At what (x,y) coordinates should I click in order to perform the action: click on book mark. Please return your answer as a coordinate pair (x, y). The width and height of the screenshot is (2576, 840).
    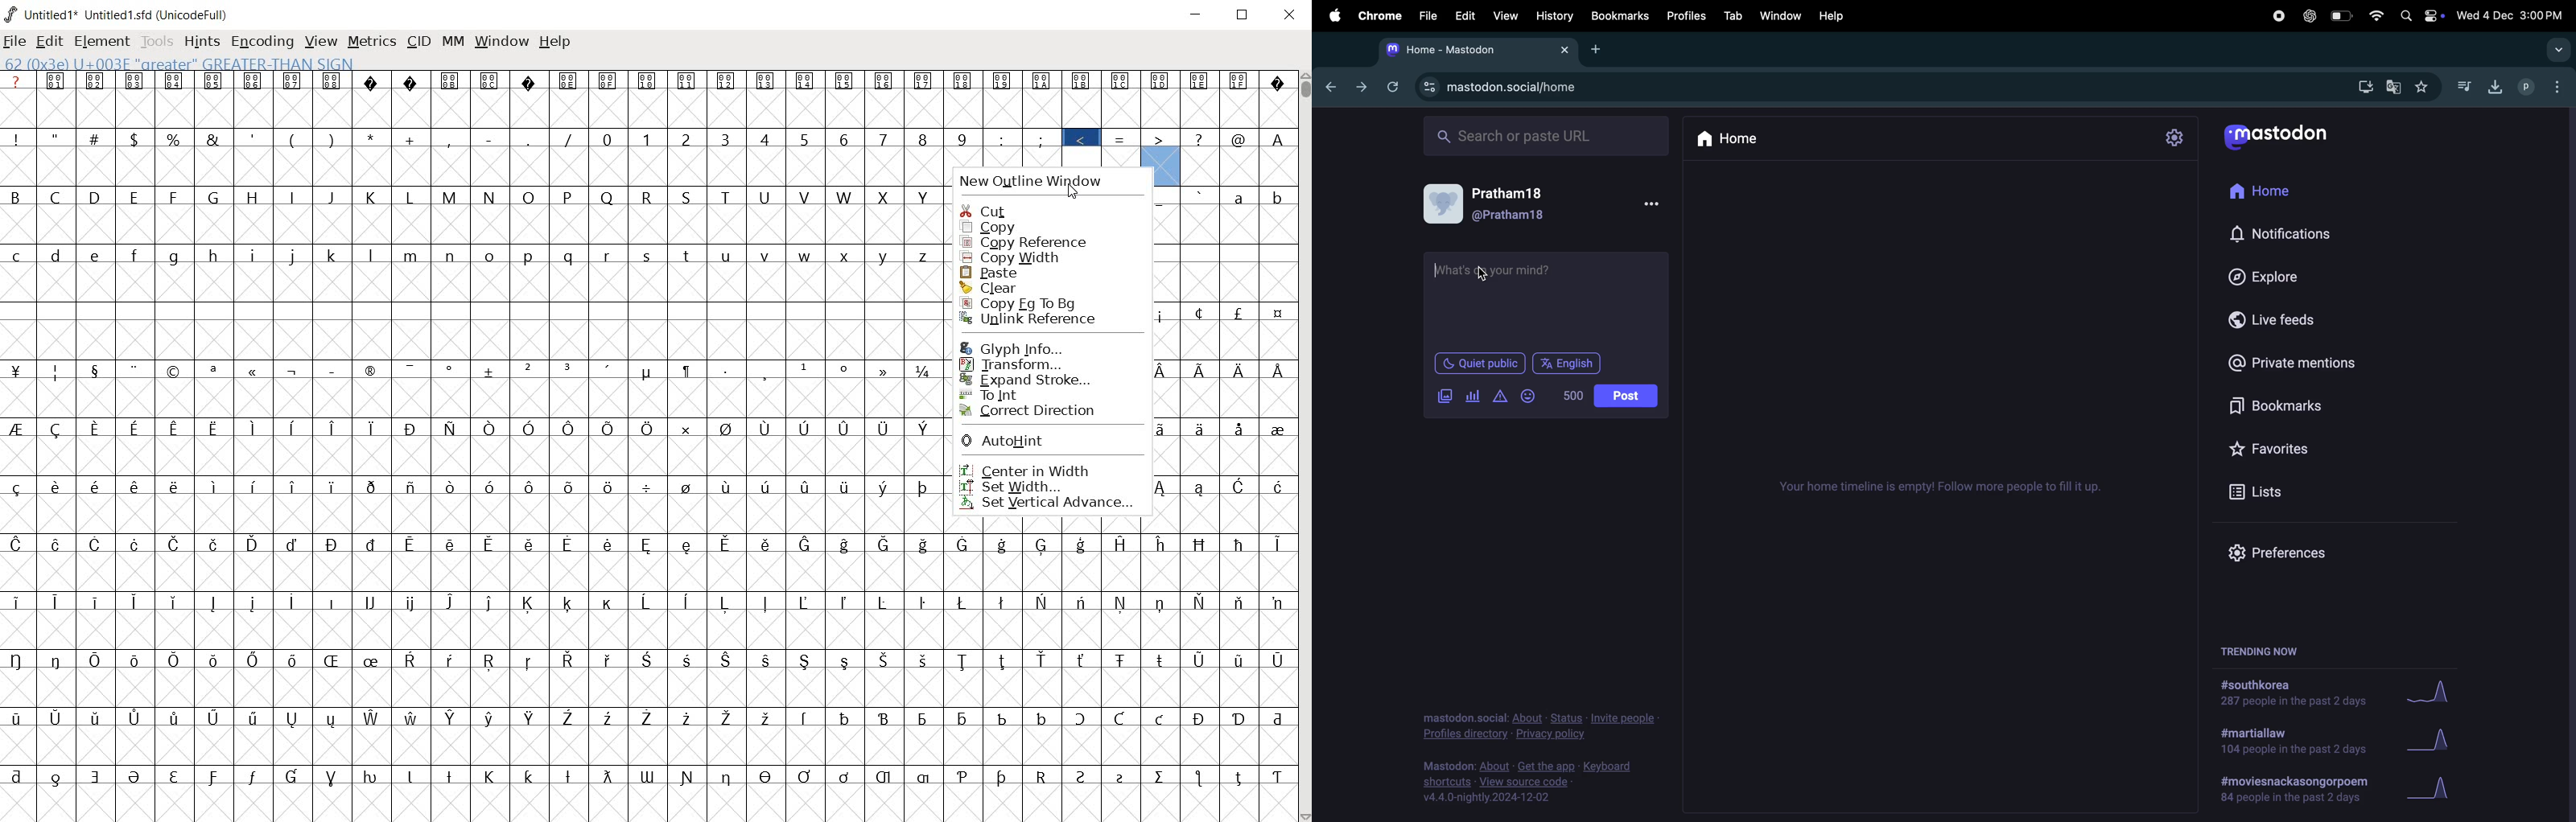
    Looking at the image, I should click on (1619, 15).